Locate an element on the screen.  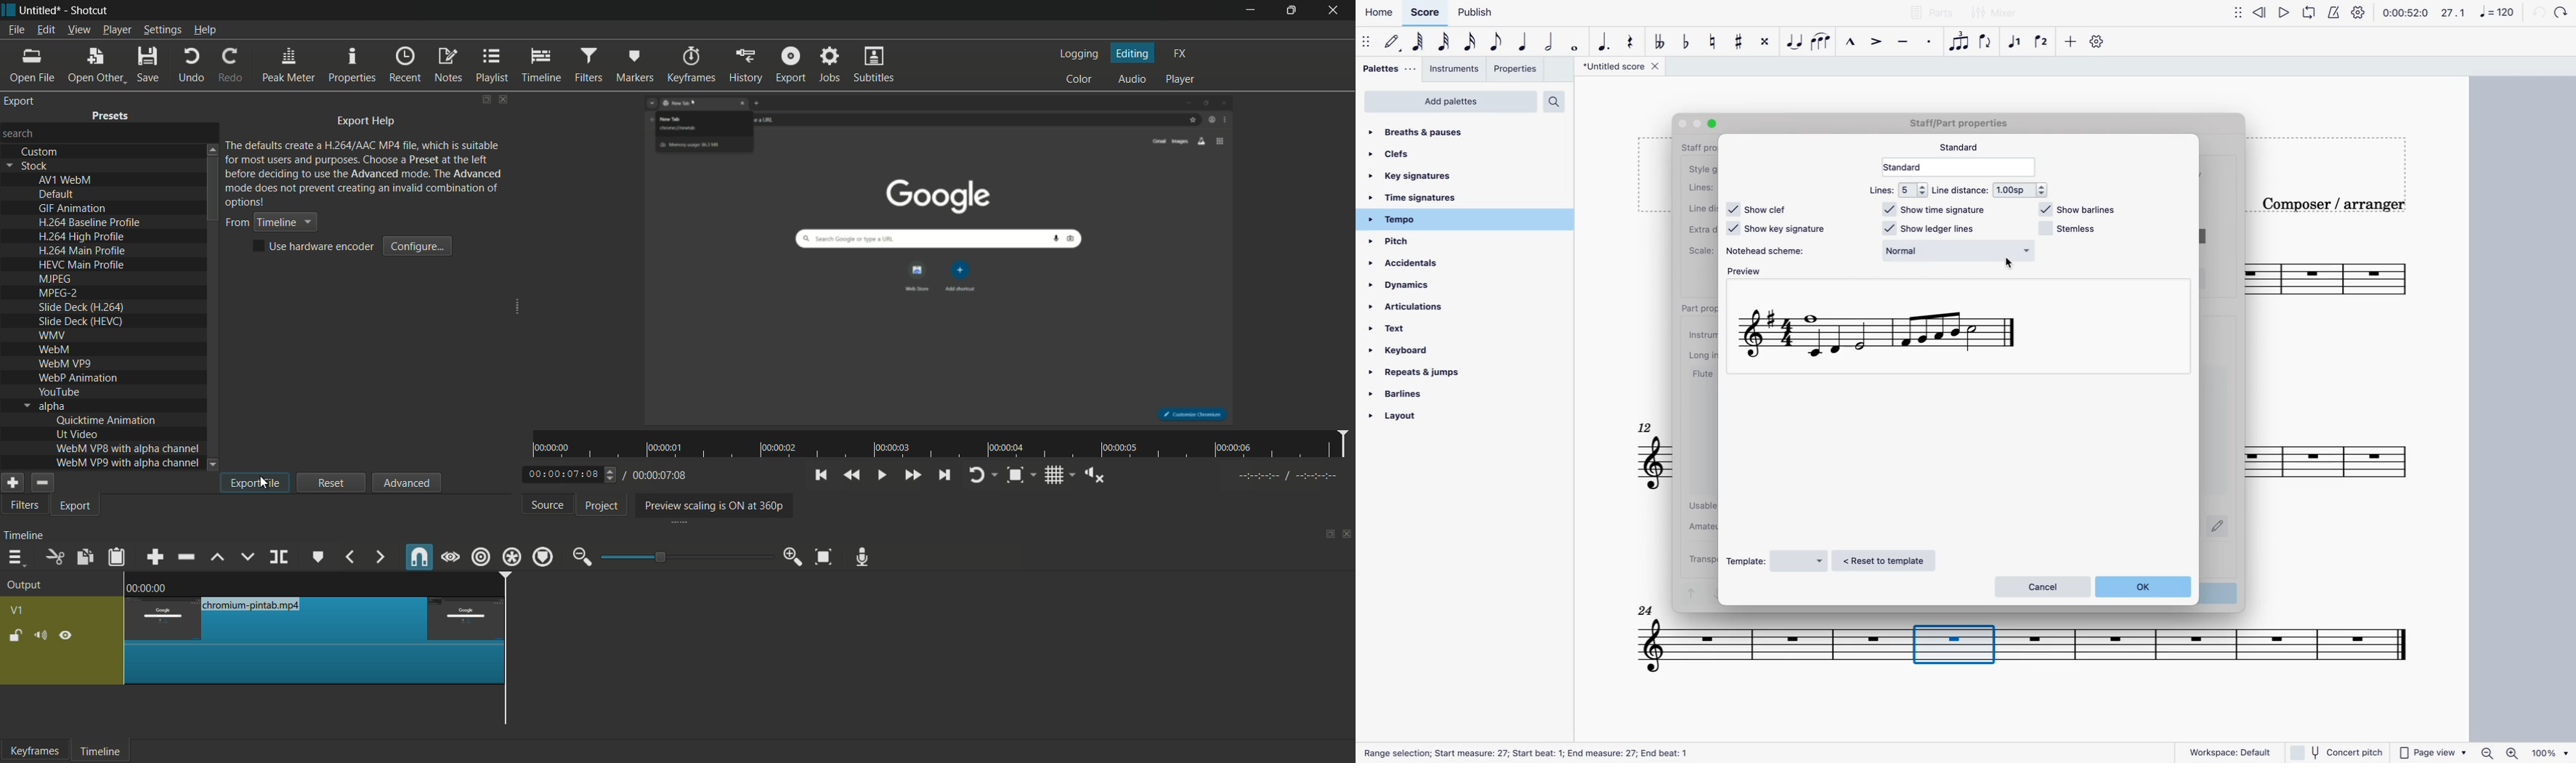
webm vp9 is located at coordinates (64, 363).